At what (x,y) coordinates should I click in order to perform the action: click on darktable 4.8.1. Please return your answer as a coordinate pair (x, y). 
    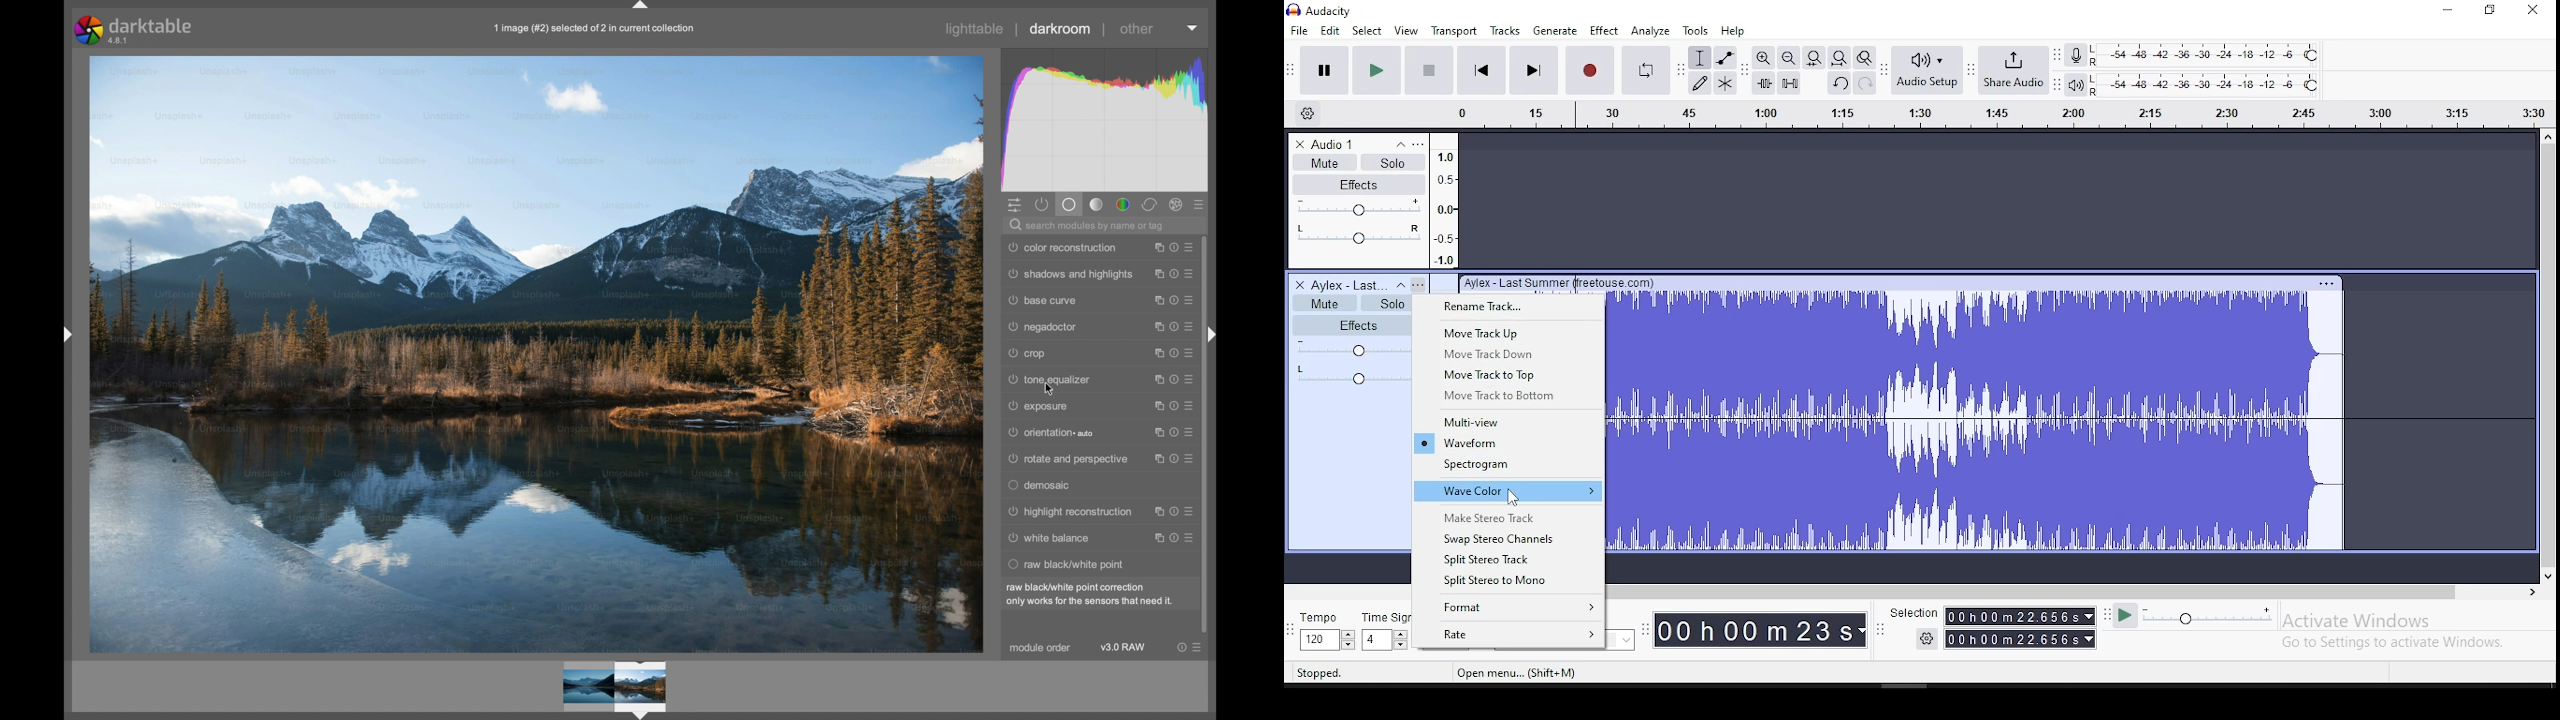
    Looking at the image, I should click on (133, 30).